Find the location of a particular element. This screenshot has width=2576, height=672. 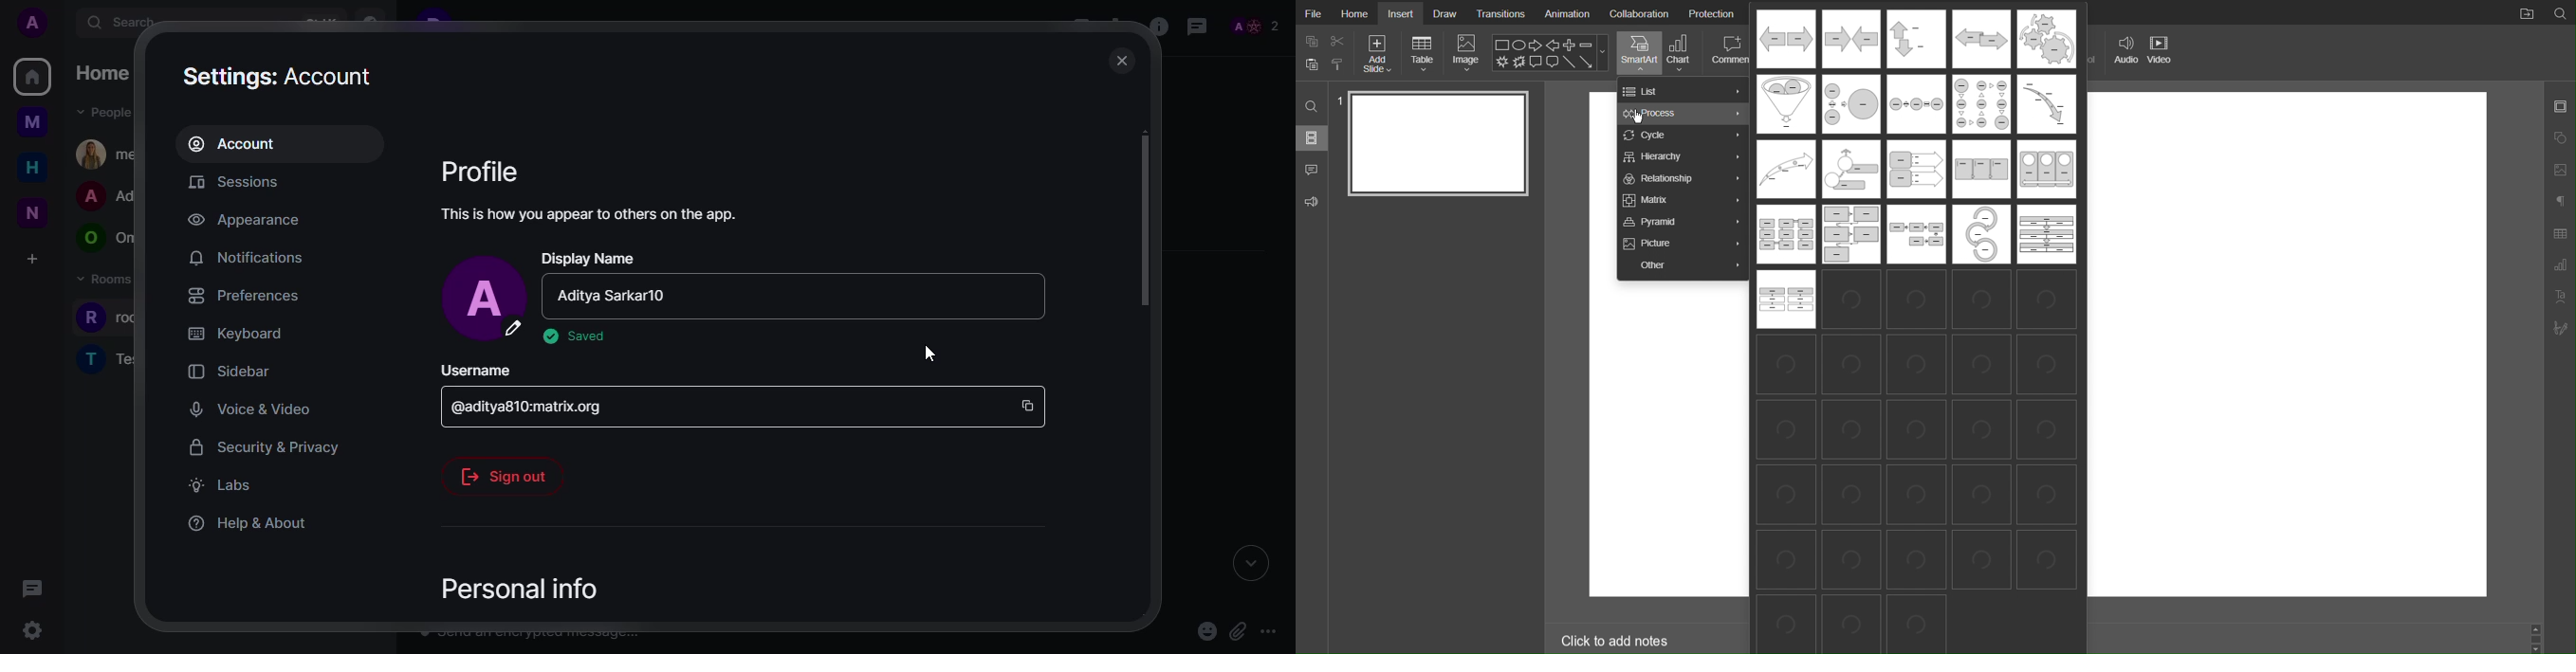

sidebar is located at coordinates (228, 371).